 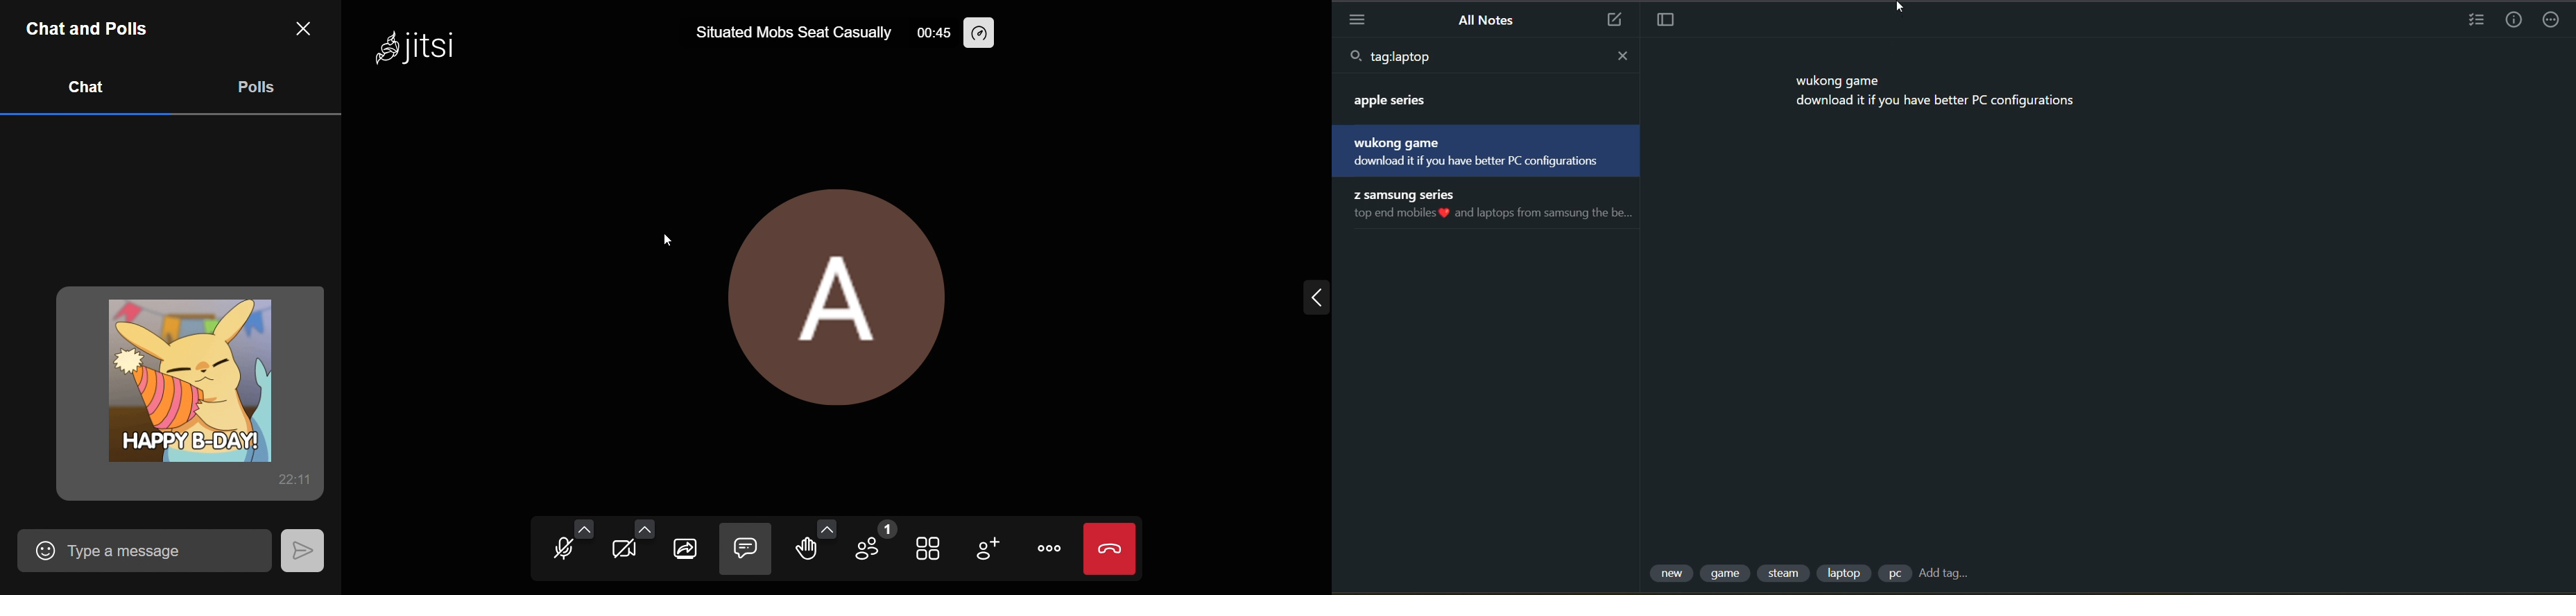 I want to click on notes with tag matching, so click(x=1484, y=152).